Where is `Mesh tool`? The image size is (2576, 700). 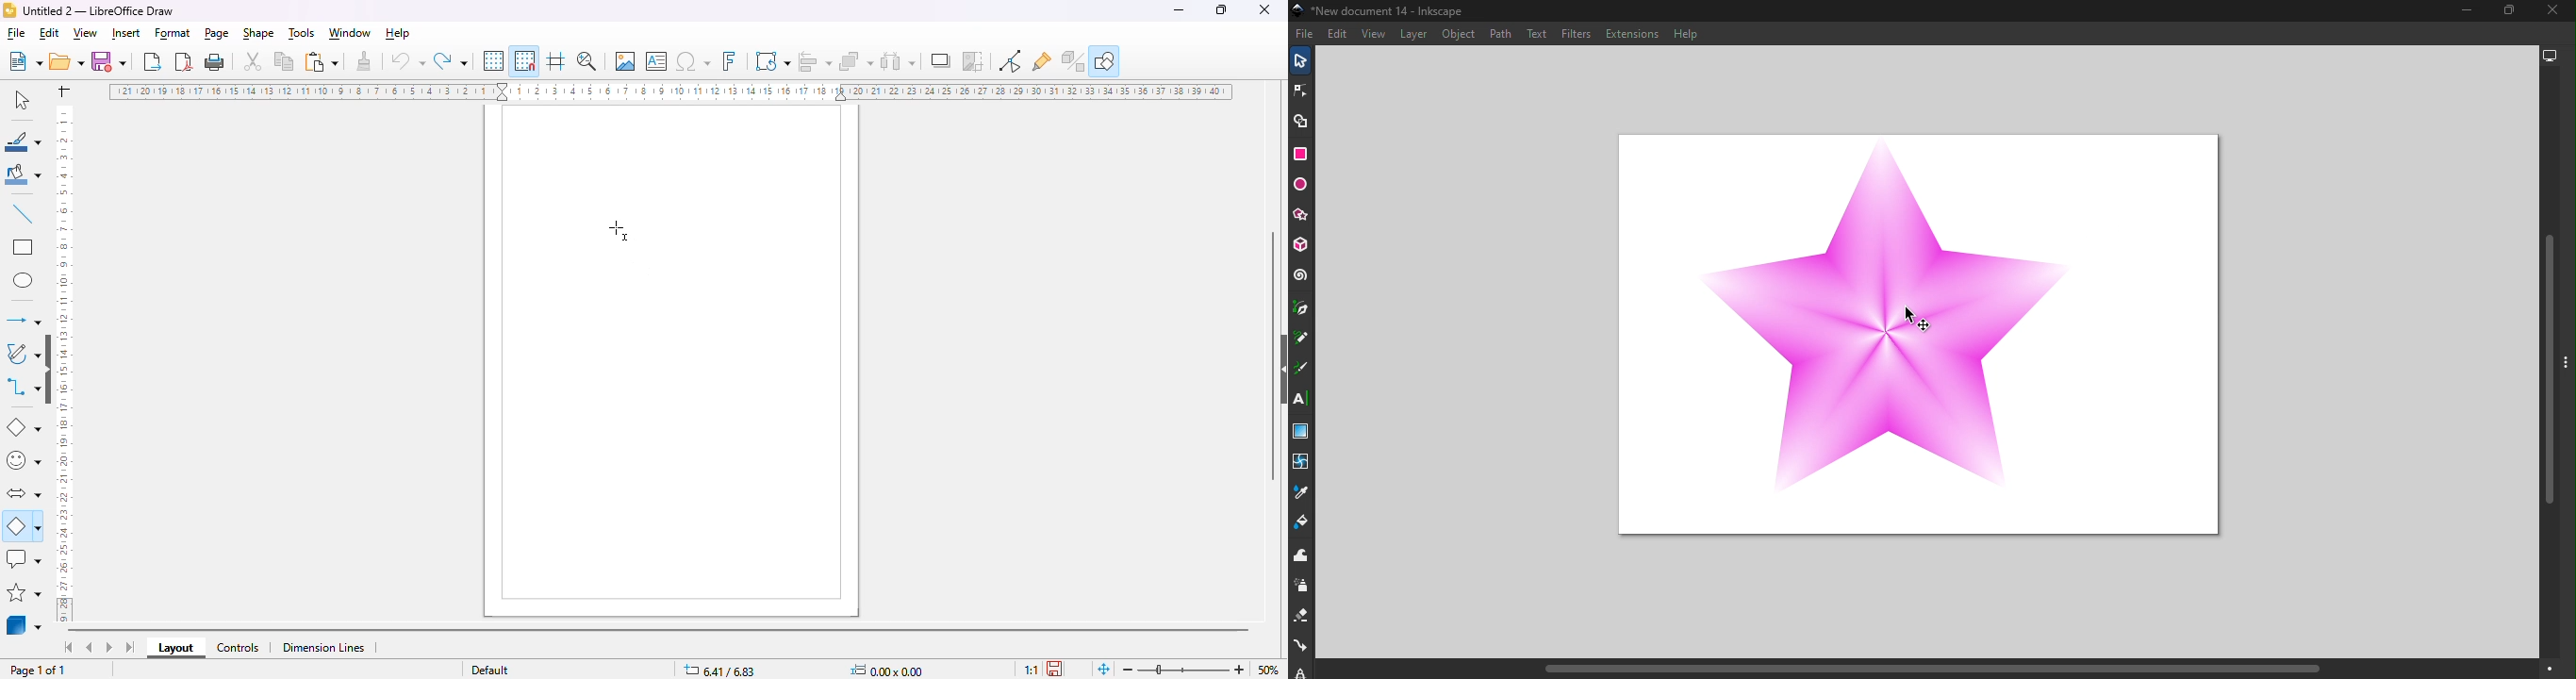 Mesh tool is located at coordinates (1300, 462).